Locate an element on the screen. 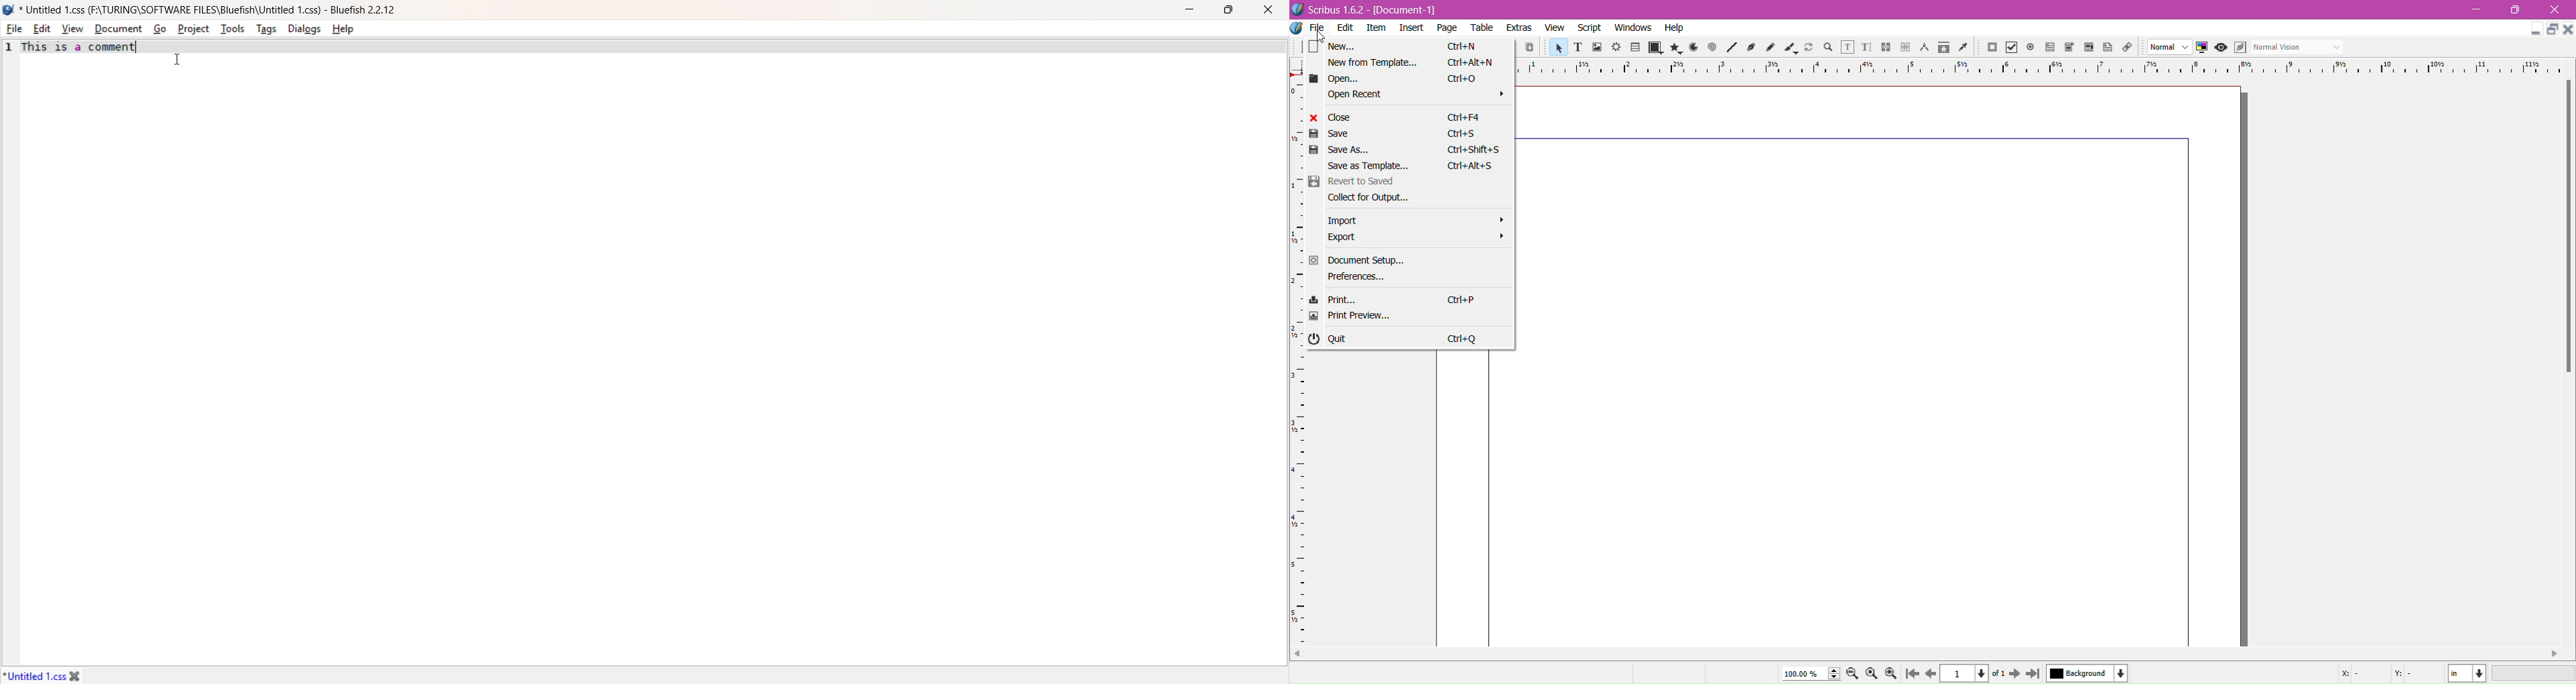  PDF Combo Box is located at coordinates (2069, 48).